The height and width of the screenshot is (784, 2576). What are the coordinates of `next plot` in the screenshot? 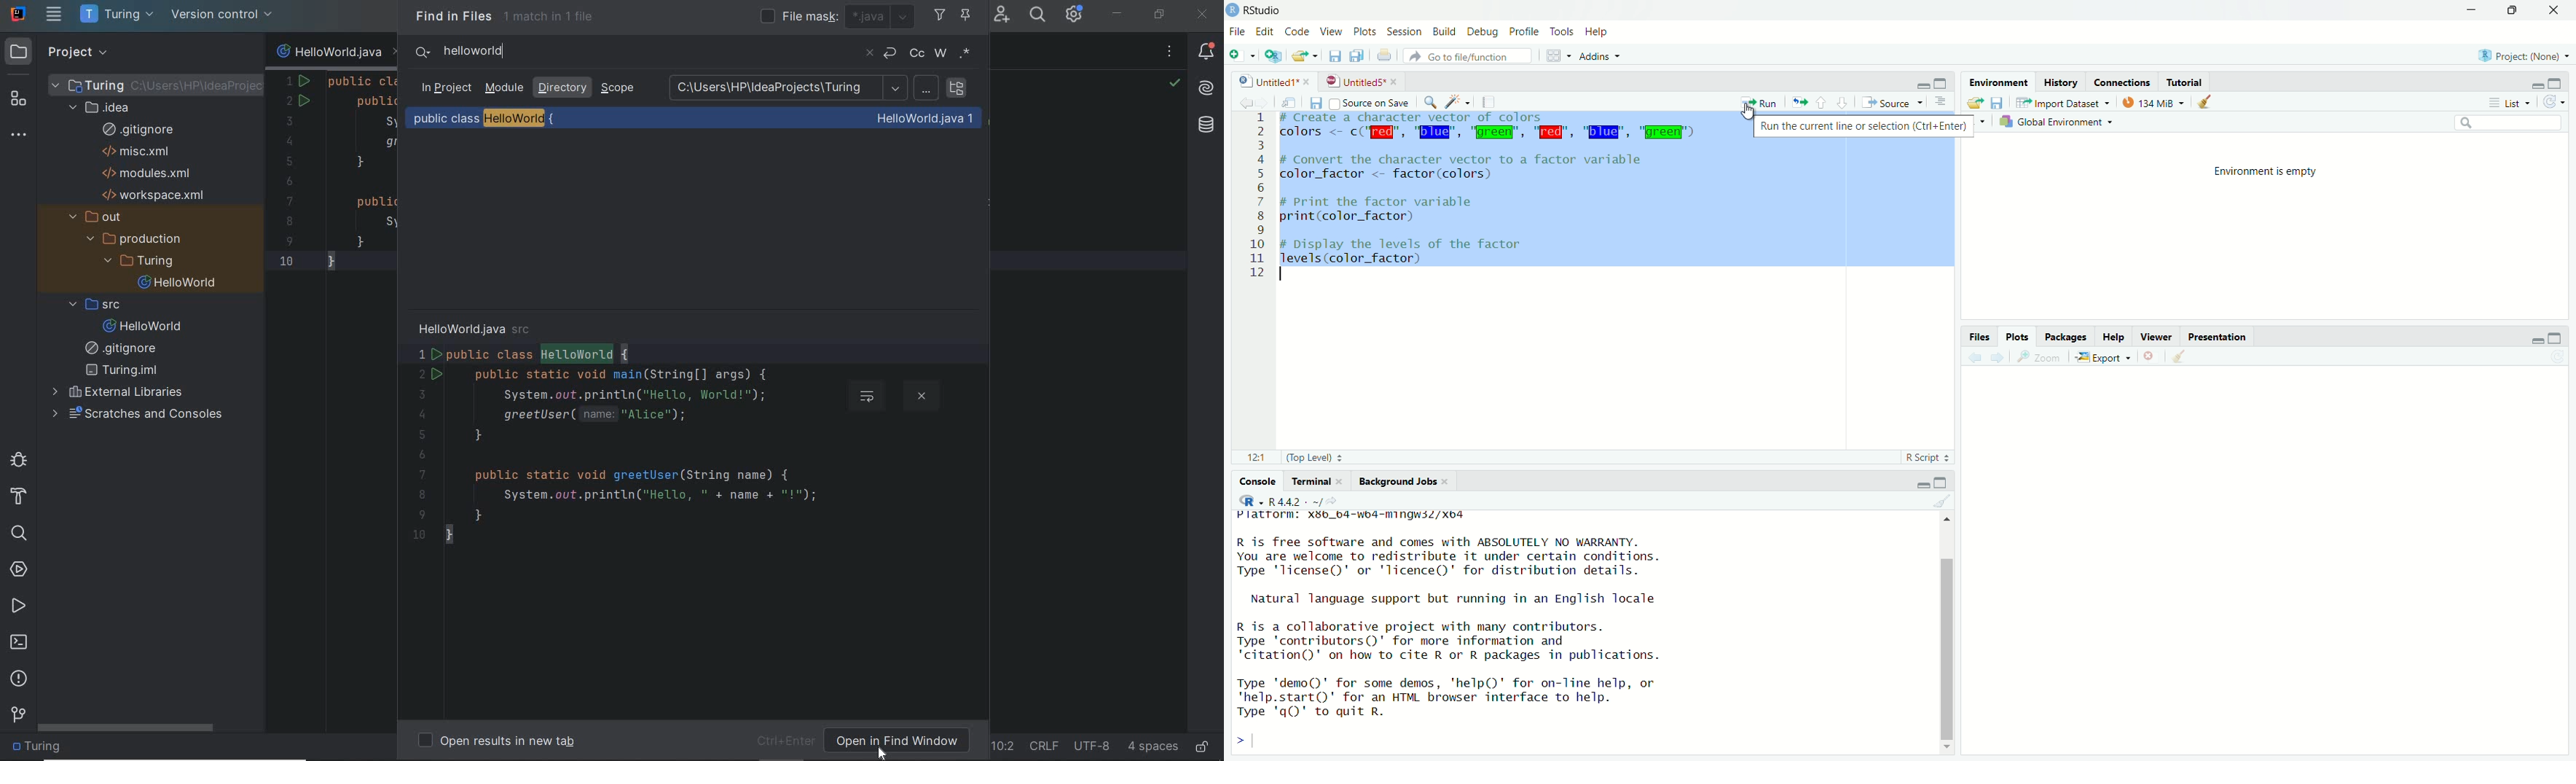 It's located at (1996, 357).